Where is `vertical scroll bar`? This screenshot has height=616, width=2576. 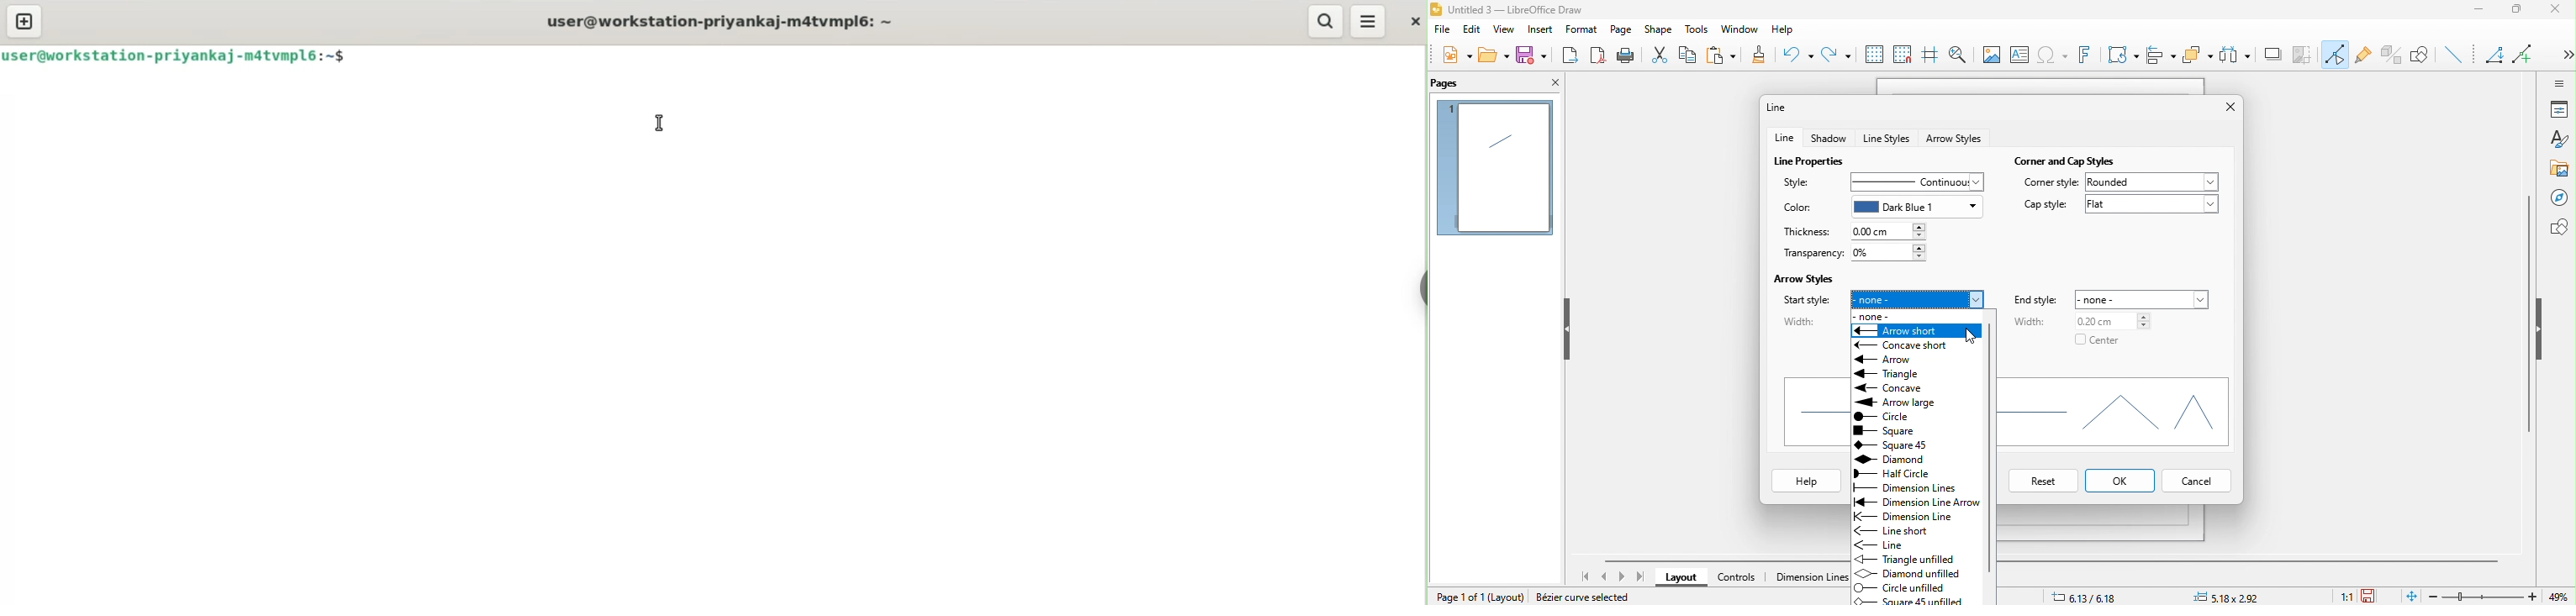 vertical scroll bar is located at coordinates (2528, 313).